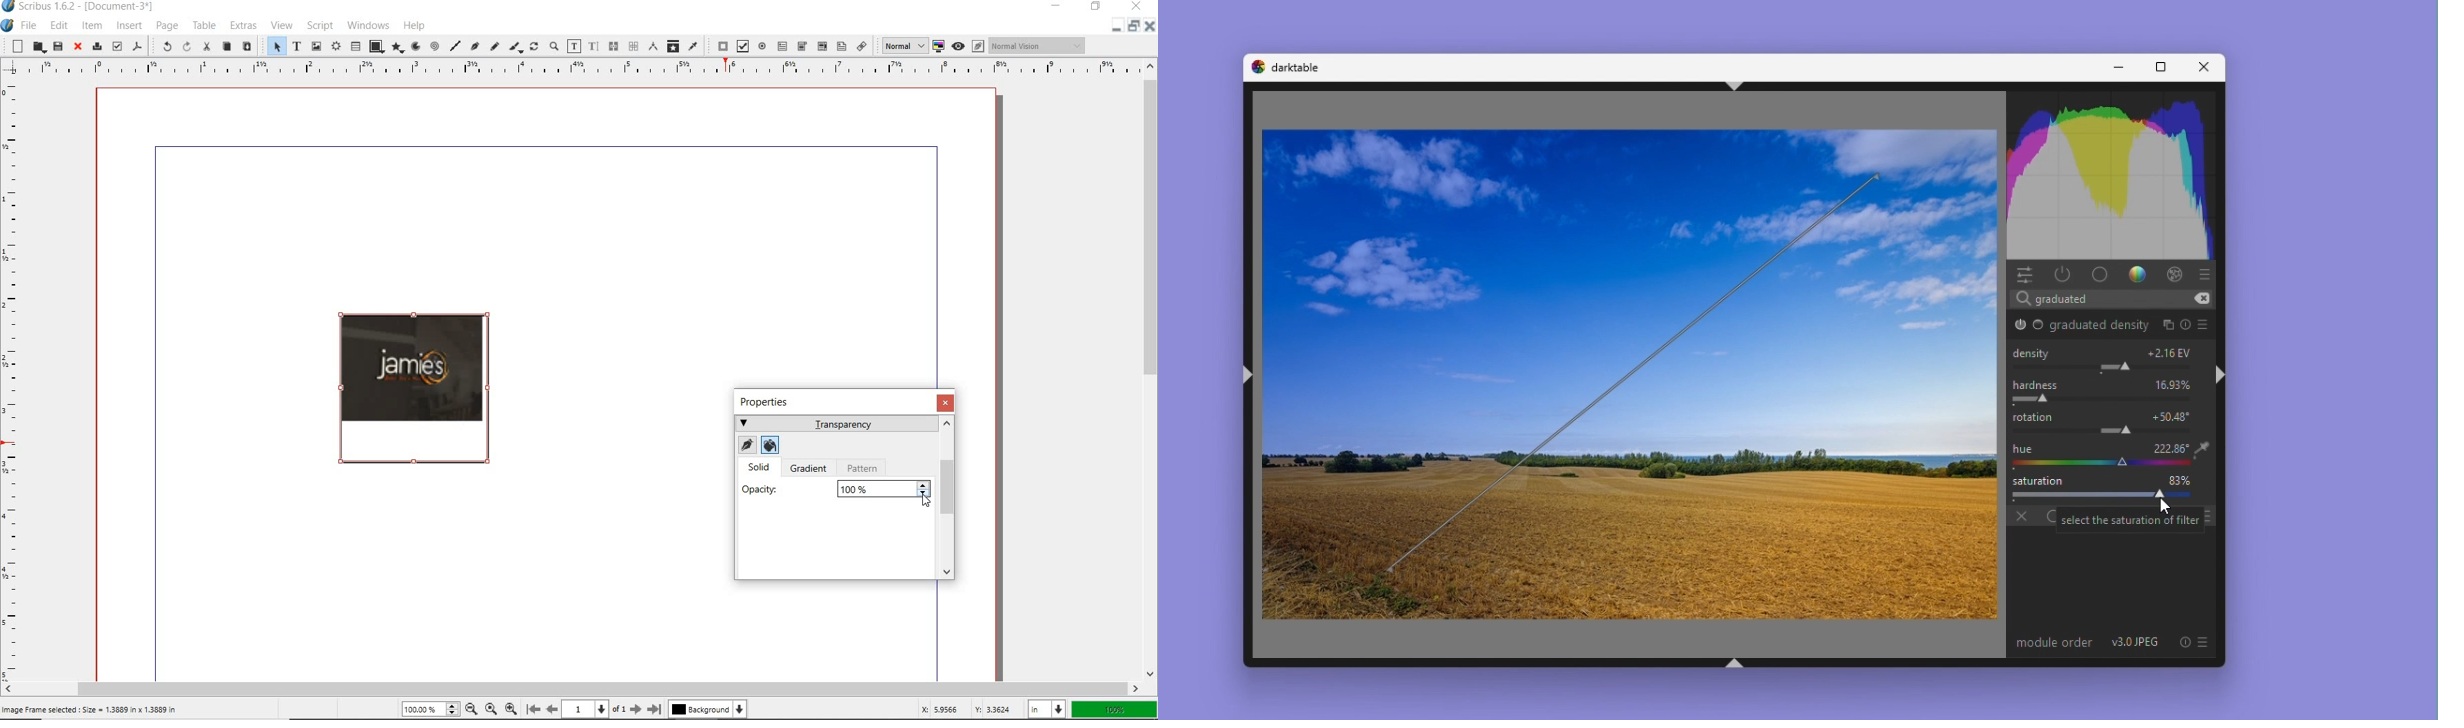  Describe the element at coordinates (81, 7) in the screenshot. I see `Scribus 1.6.2` at that location.